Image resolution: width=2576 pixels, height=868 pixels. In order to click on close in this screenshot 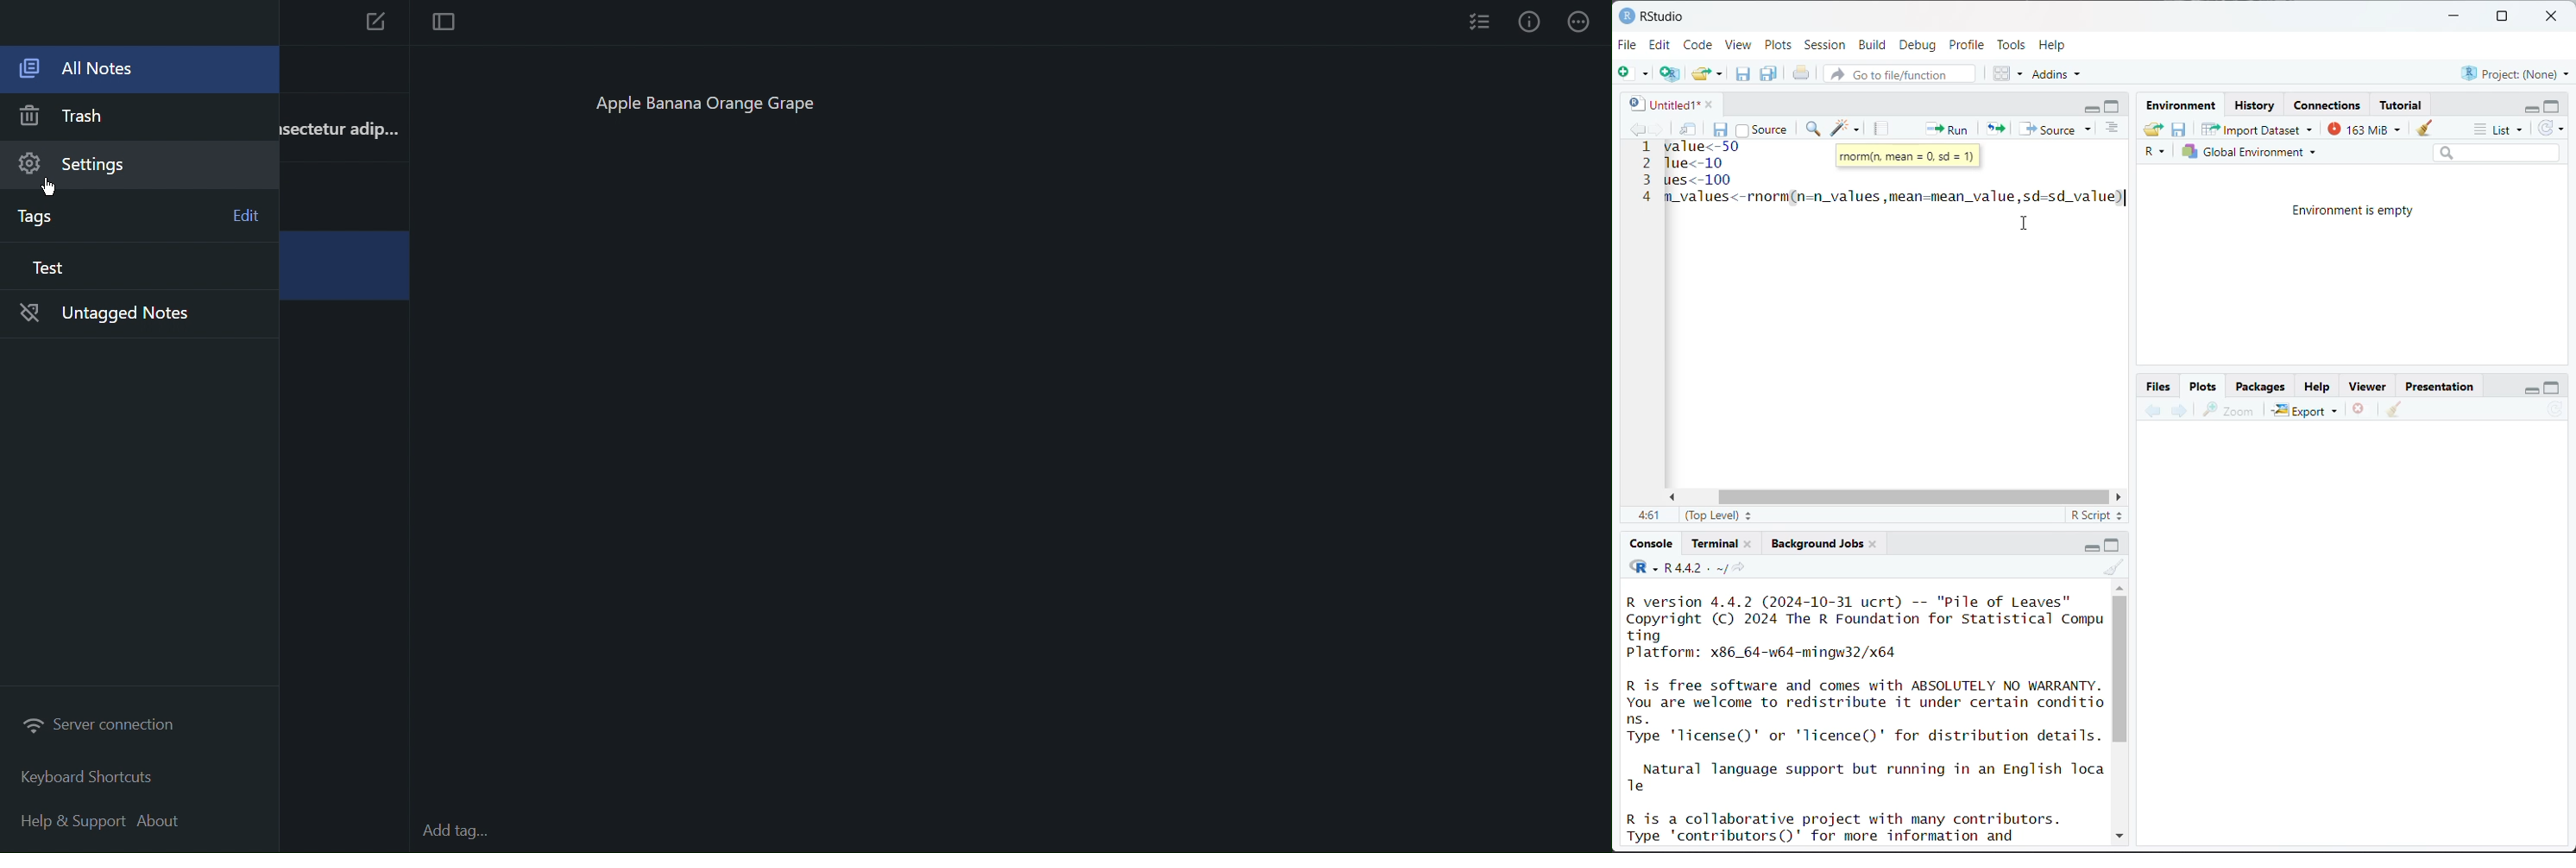, I will do `click(2555, 17)`.